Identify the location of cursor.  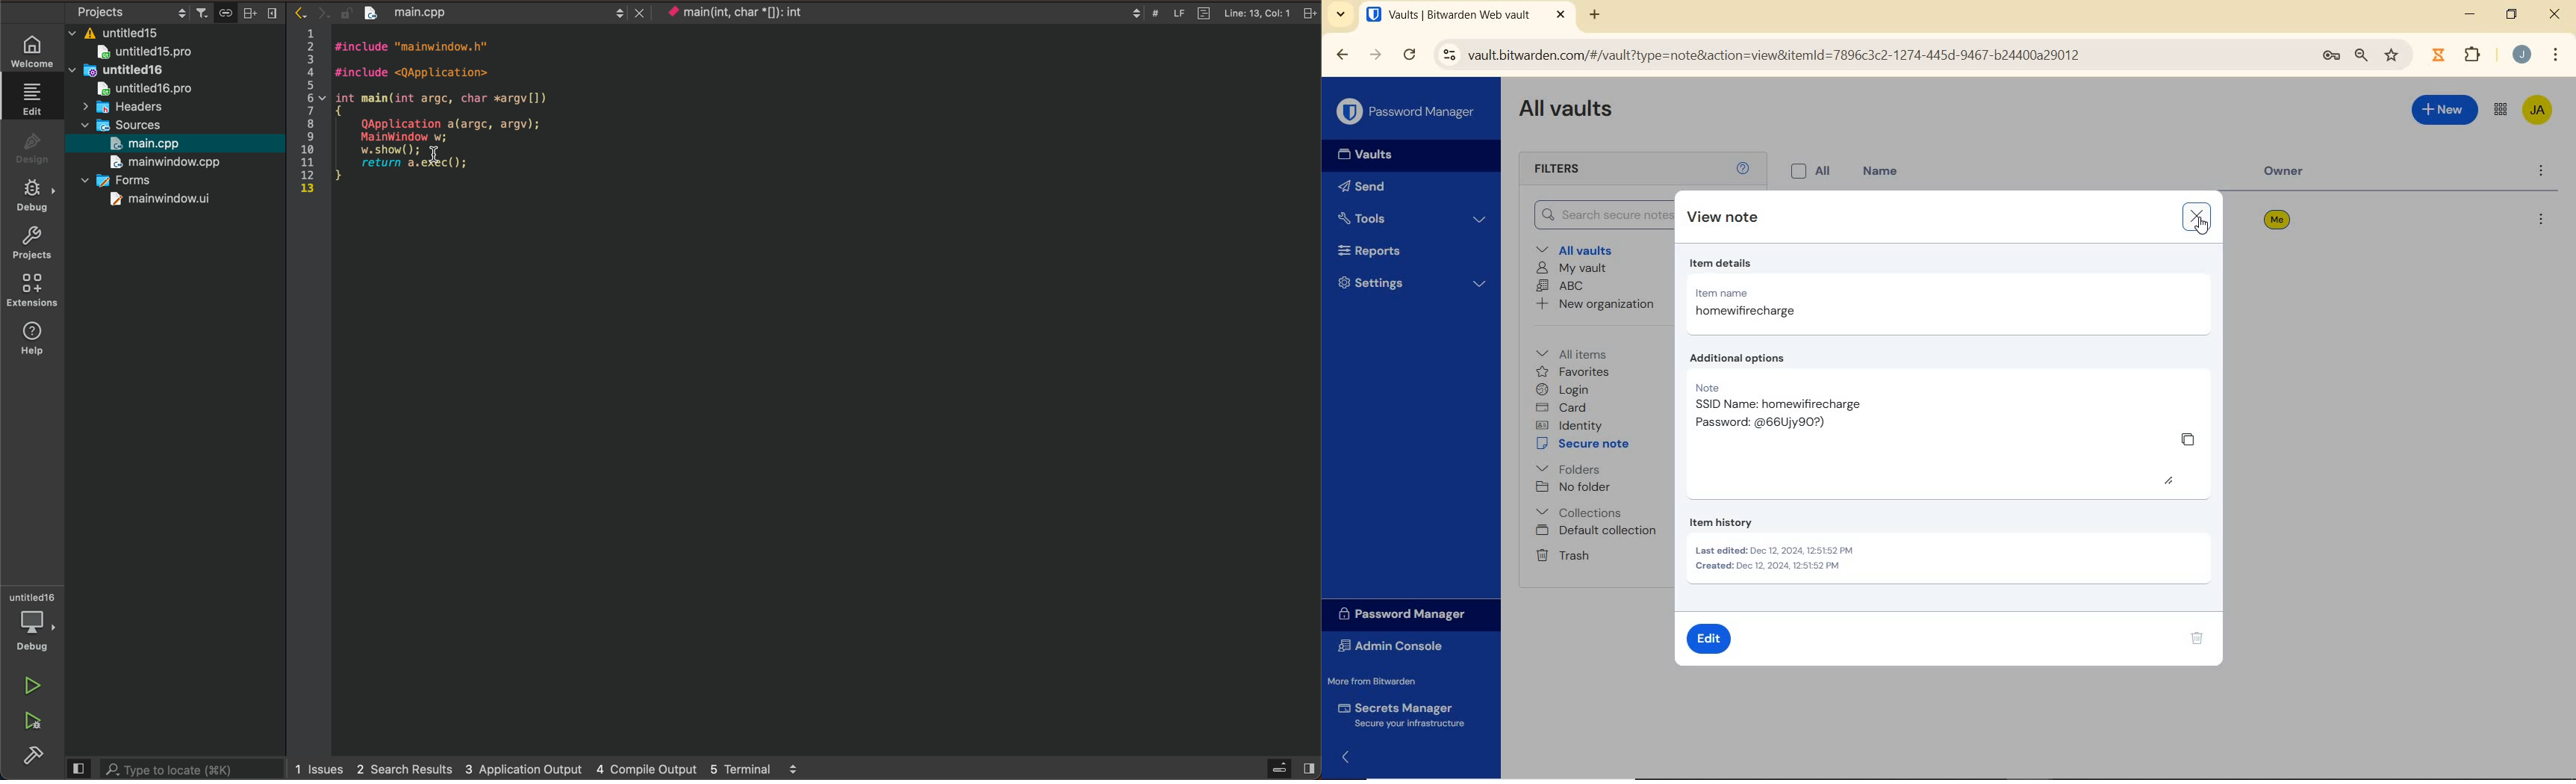
(2201, 227).